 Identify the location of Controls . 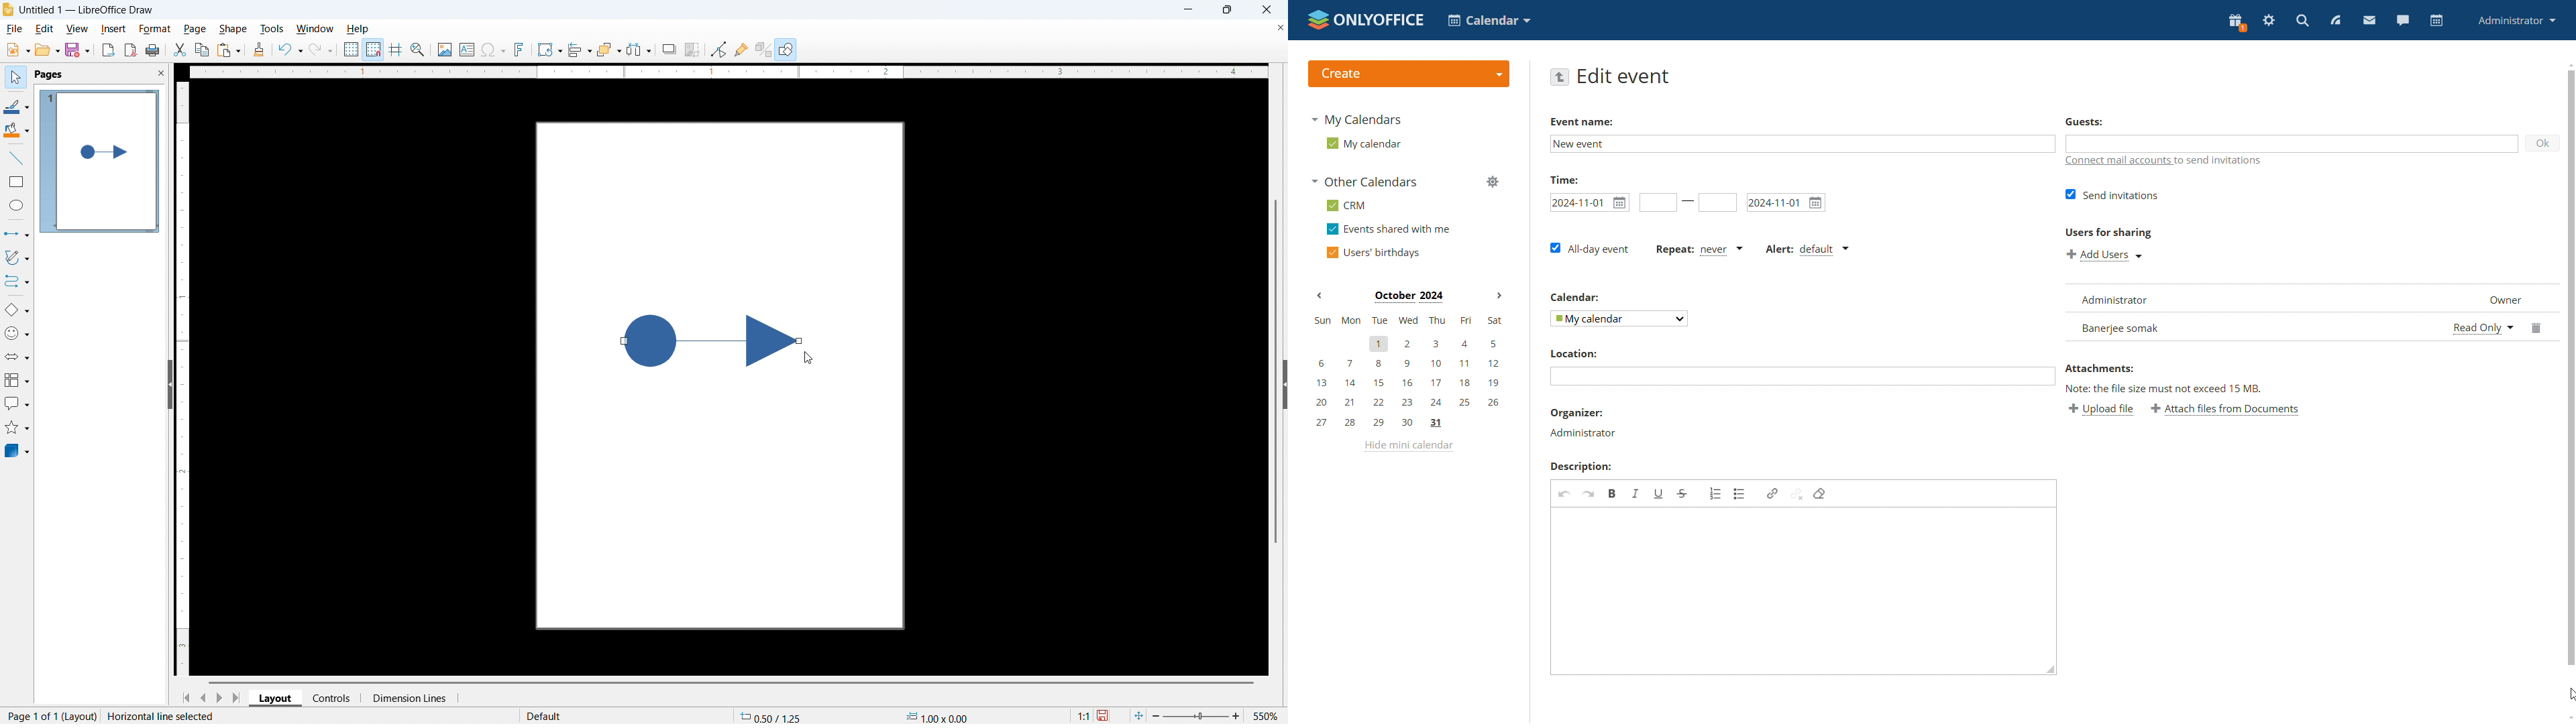
(333, 698).